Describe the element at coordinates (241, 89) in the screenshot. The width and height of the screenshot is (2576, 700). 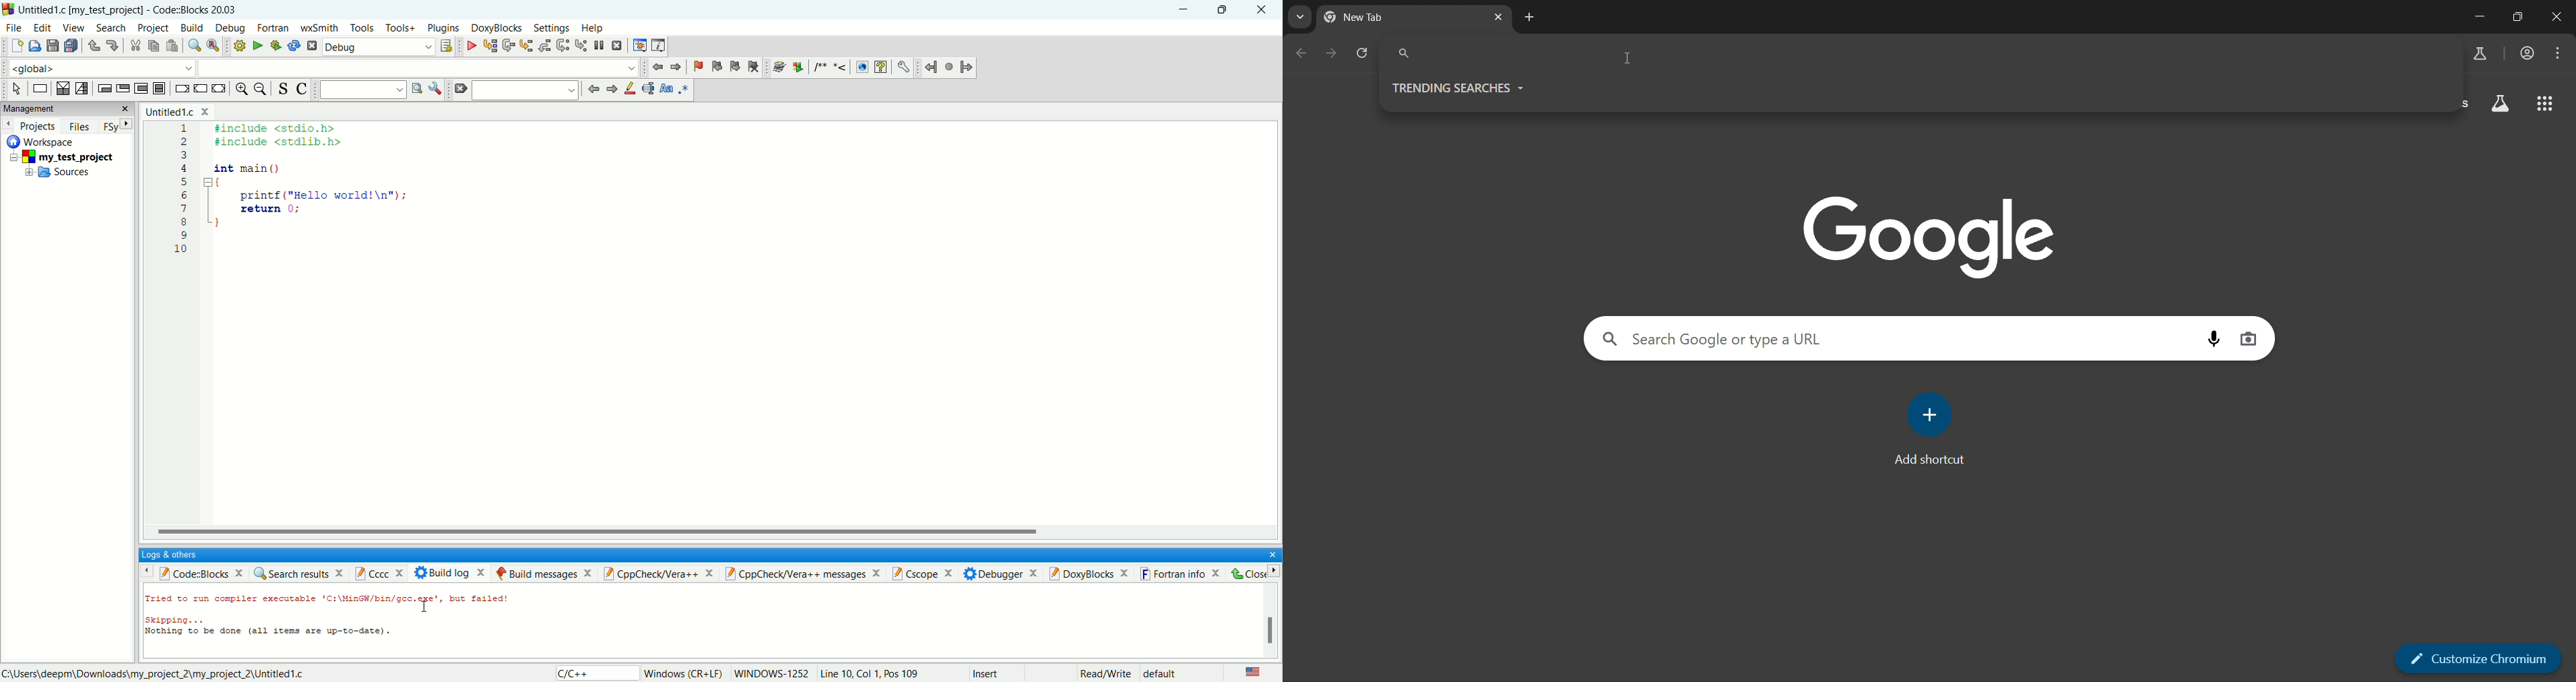
I see `zoom in` at that location.